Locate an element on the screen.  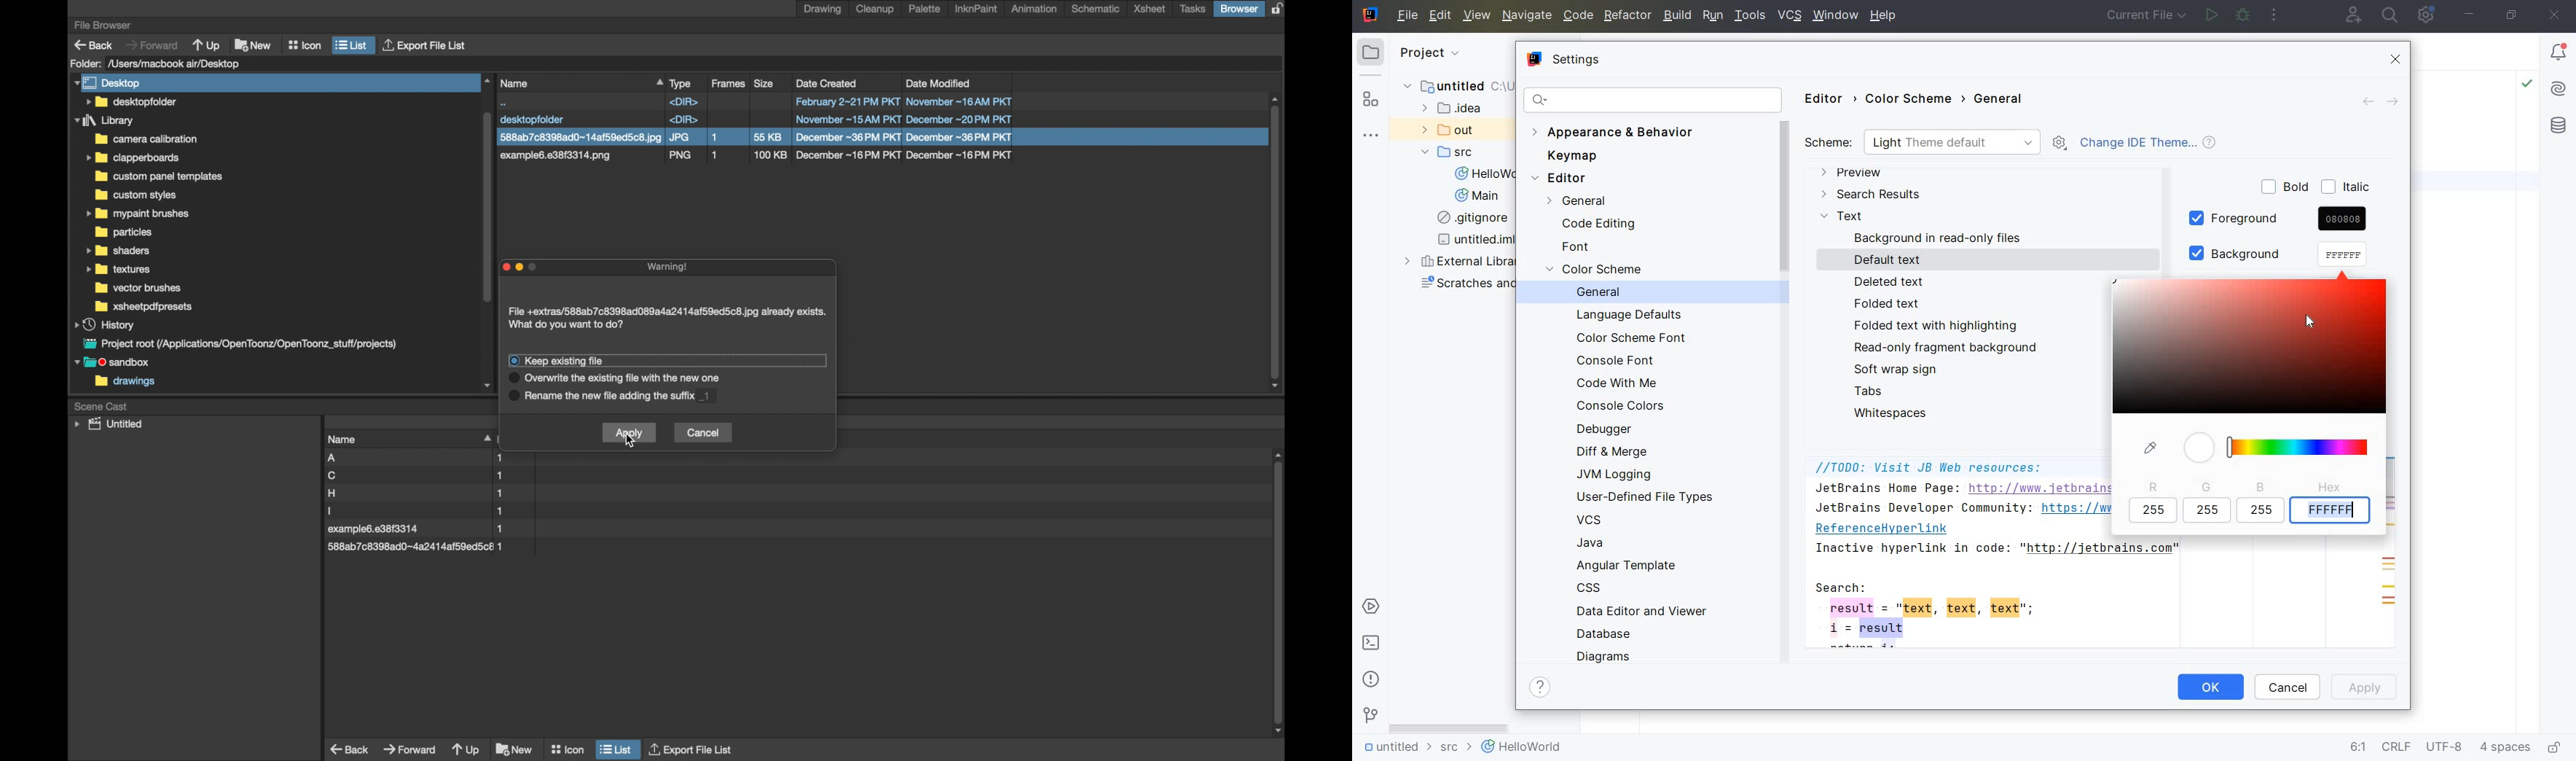
folder is located at coordinates (136, 214).